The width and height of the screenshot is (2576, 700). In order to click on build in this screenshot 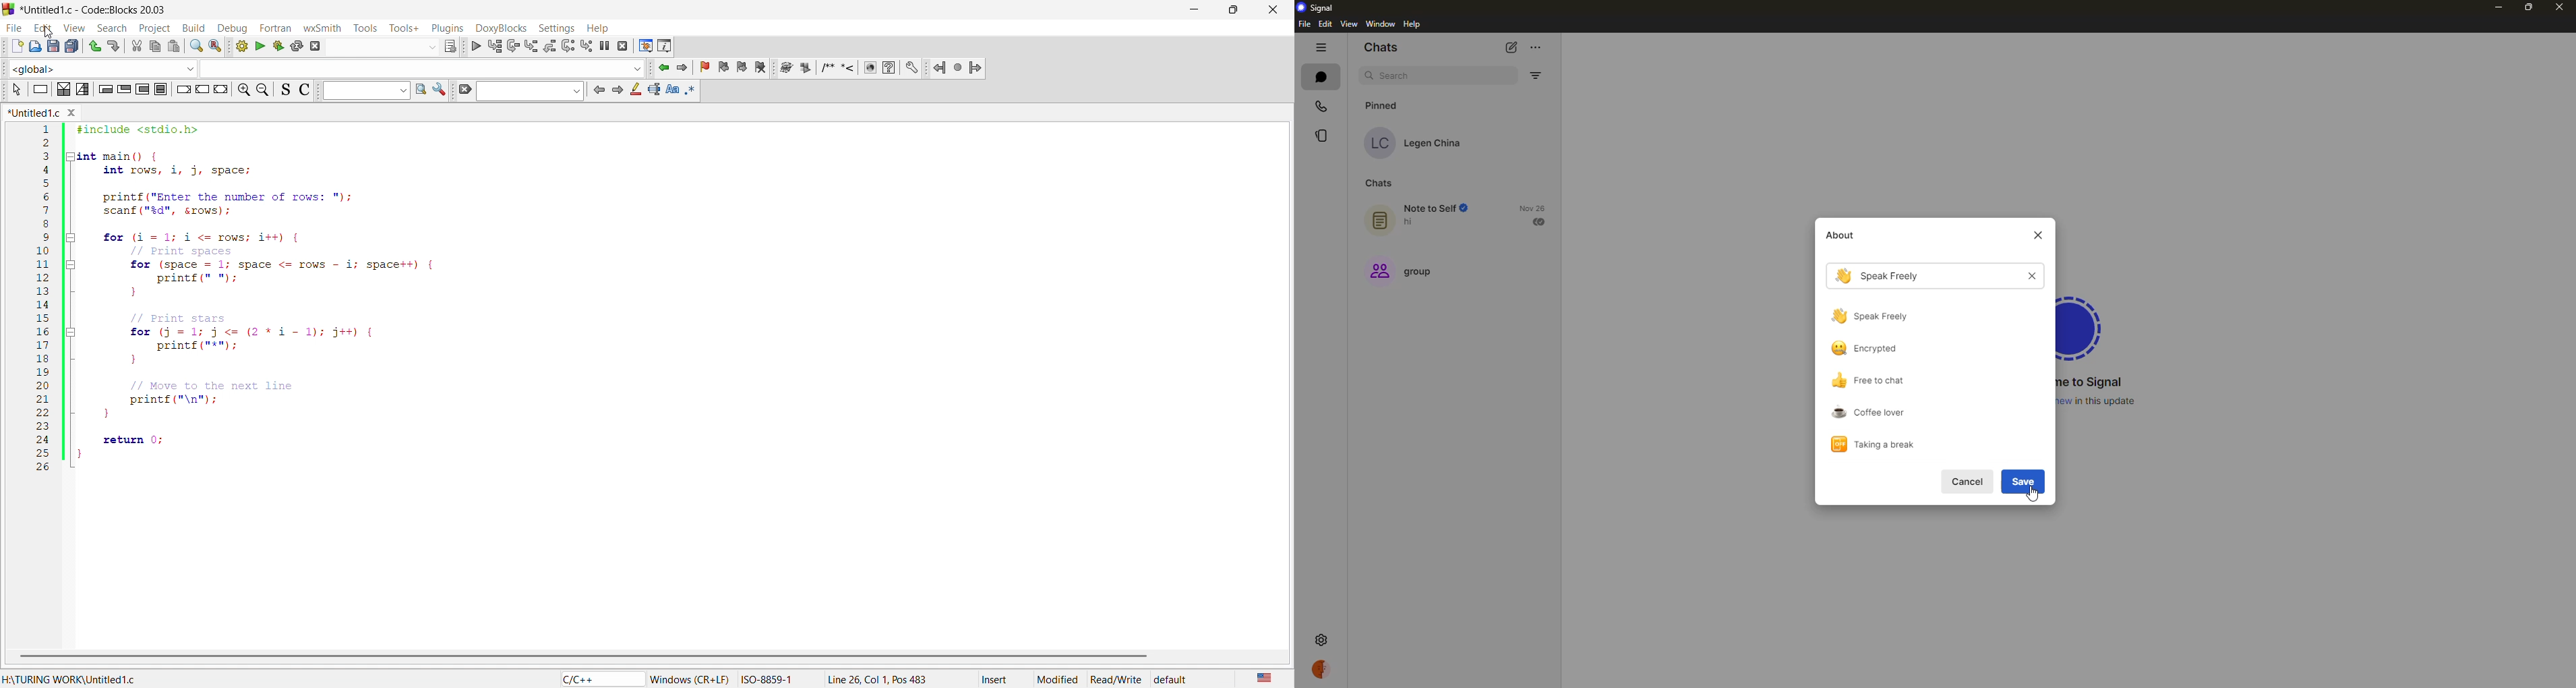, I will do `click(190, 27)`.